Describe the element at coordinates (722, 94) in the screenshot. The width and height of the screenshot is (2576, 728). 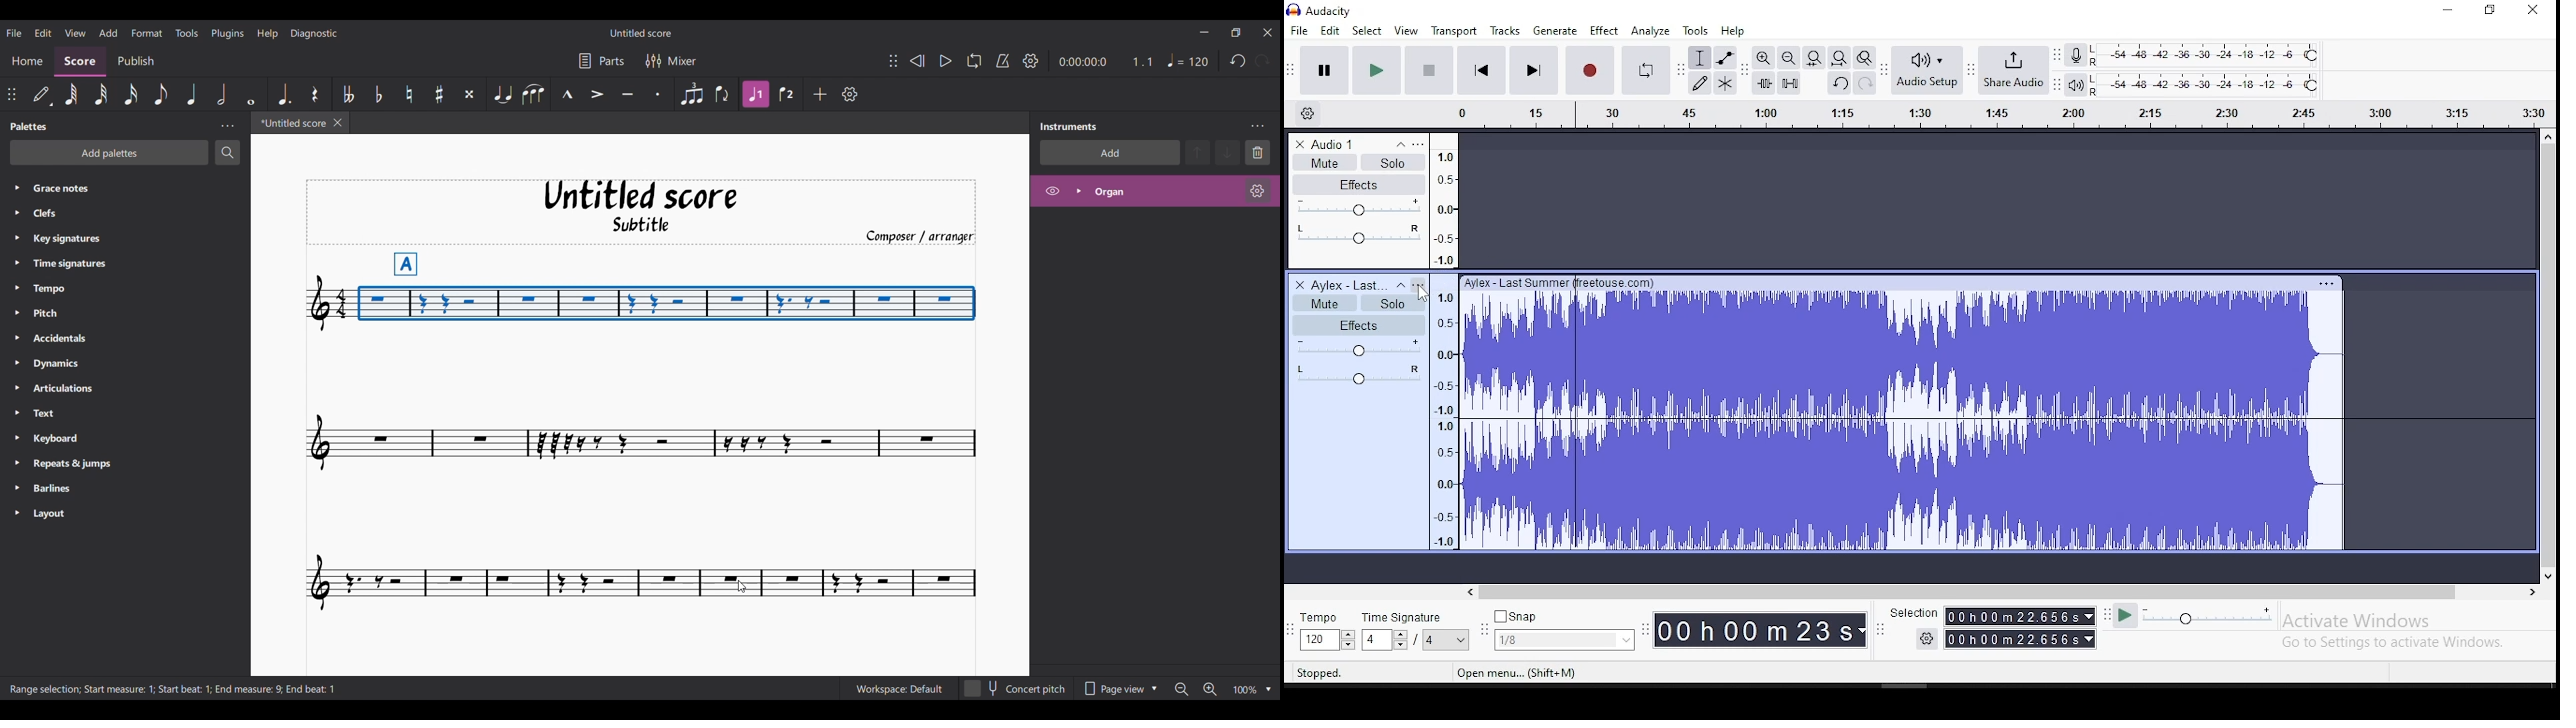
I see `Flip direction` at that location.